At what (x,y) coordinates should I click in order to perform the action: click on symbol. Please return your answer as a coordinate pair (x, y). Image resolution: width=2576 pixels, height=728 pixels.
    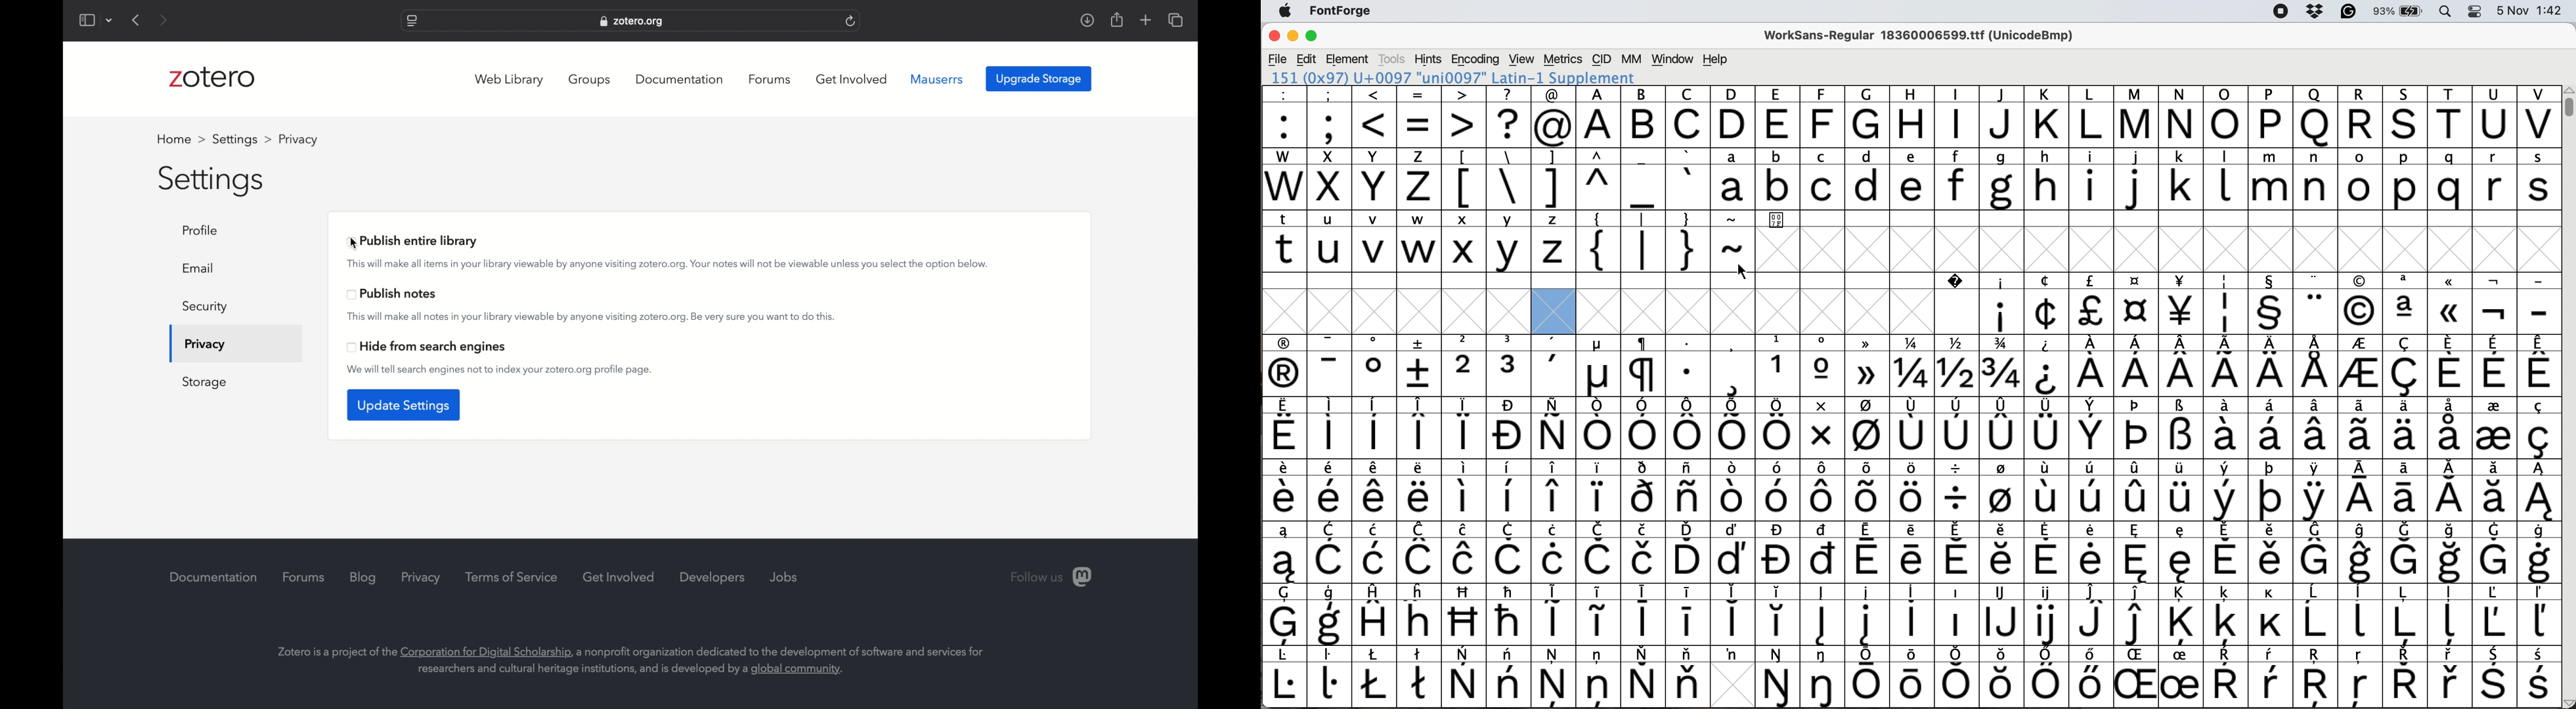
    Looking at the image, I should click on (2406, 490).